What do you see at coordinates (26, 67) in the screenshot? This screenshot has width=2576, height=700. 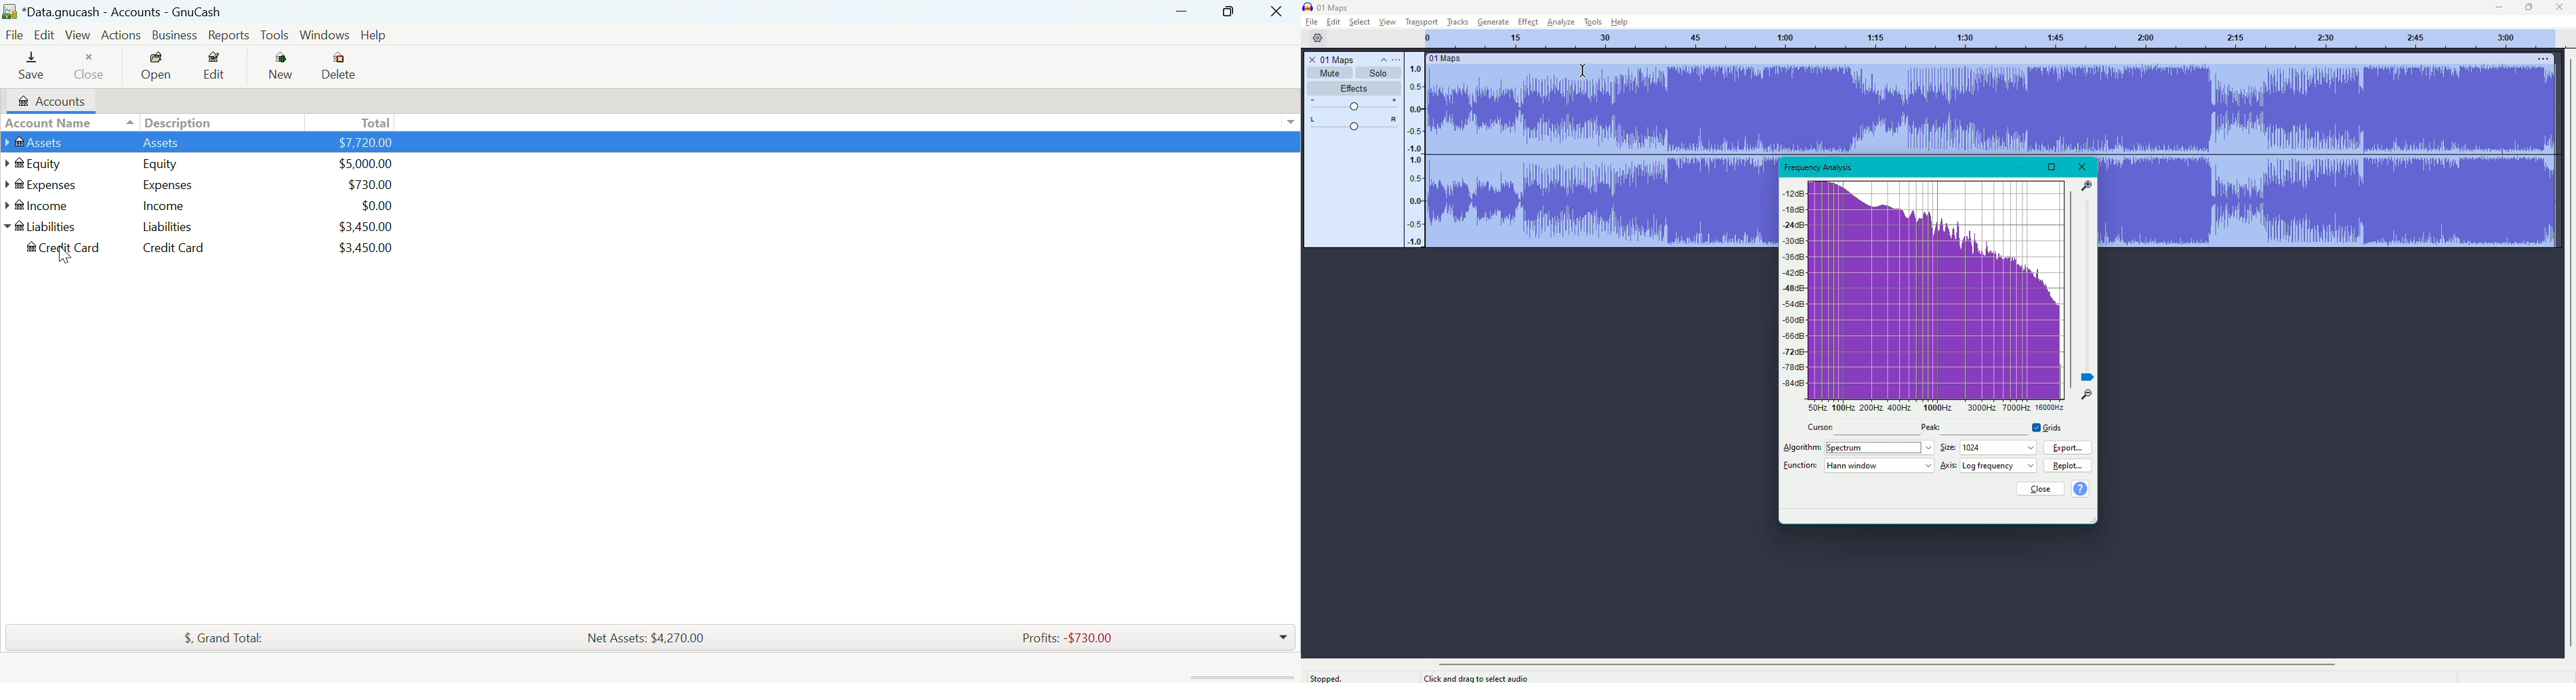 I see `Save` at bounding box center [26, 67].